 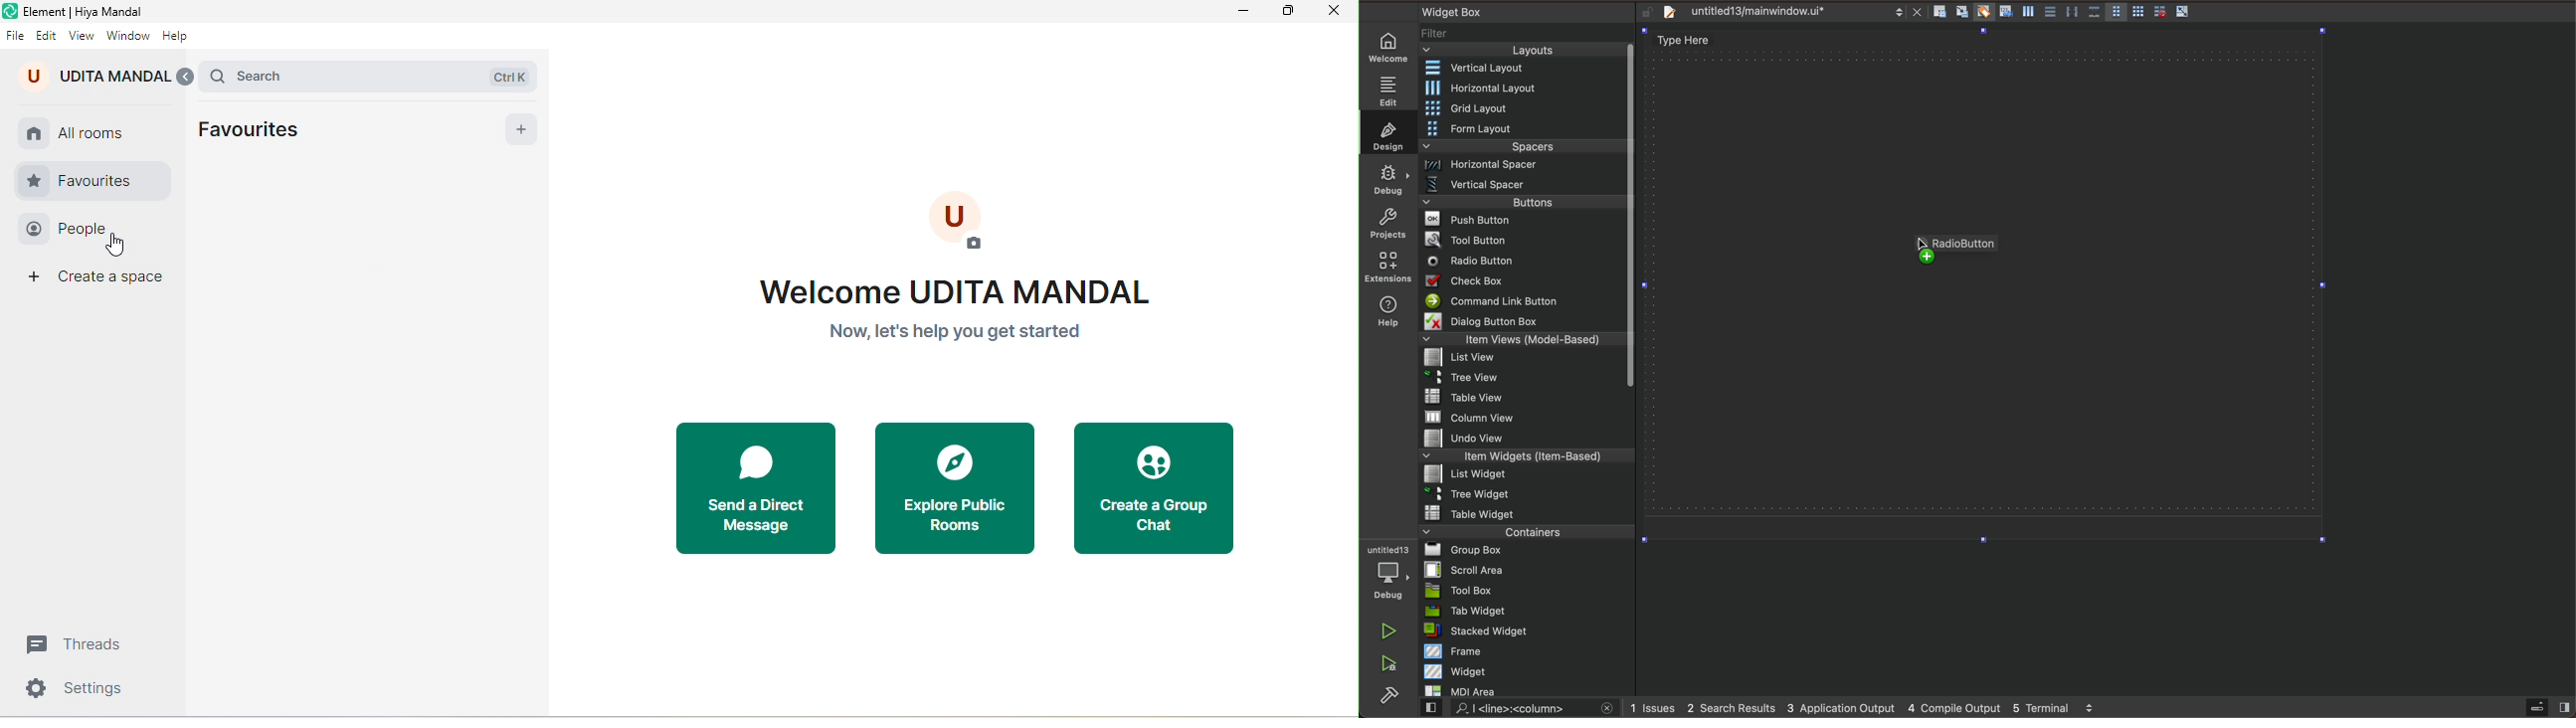 I want to click on tool box, so click(x=1527, y=590).